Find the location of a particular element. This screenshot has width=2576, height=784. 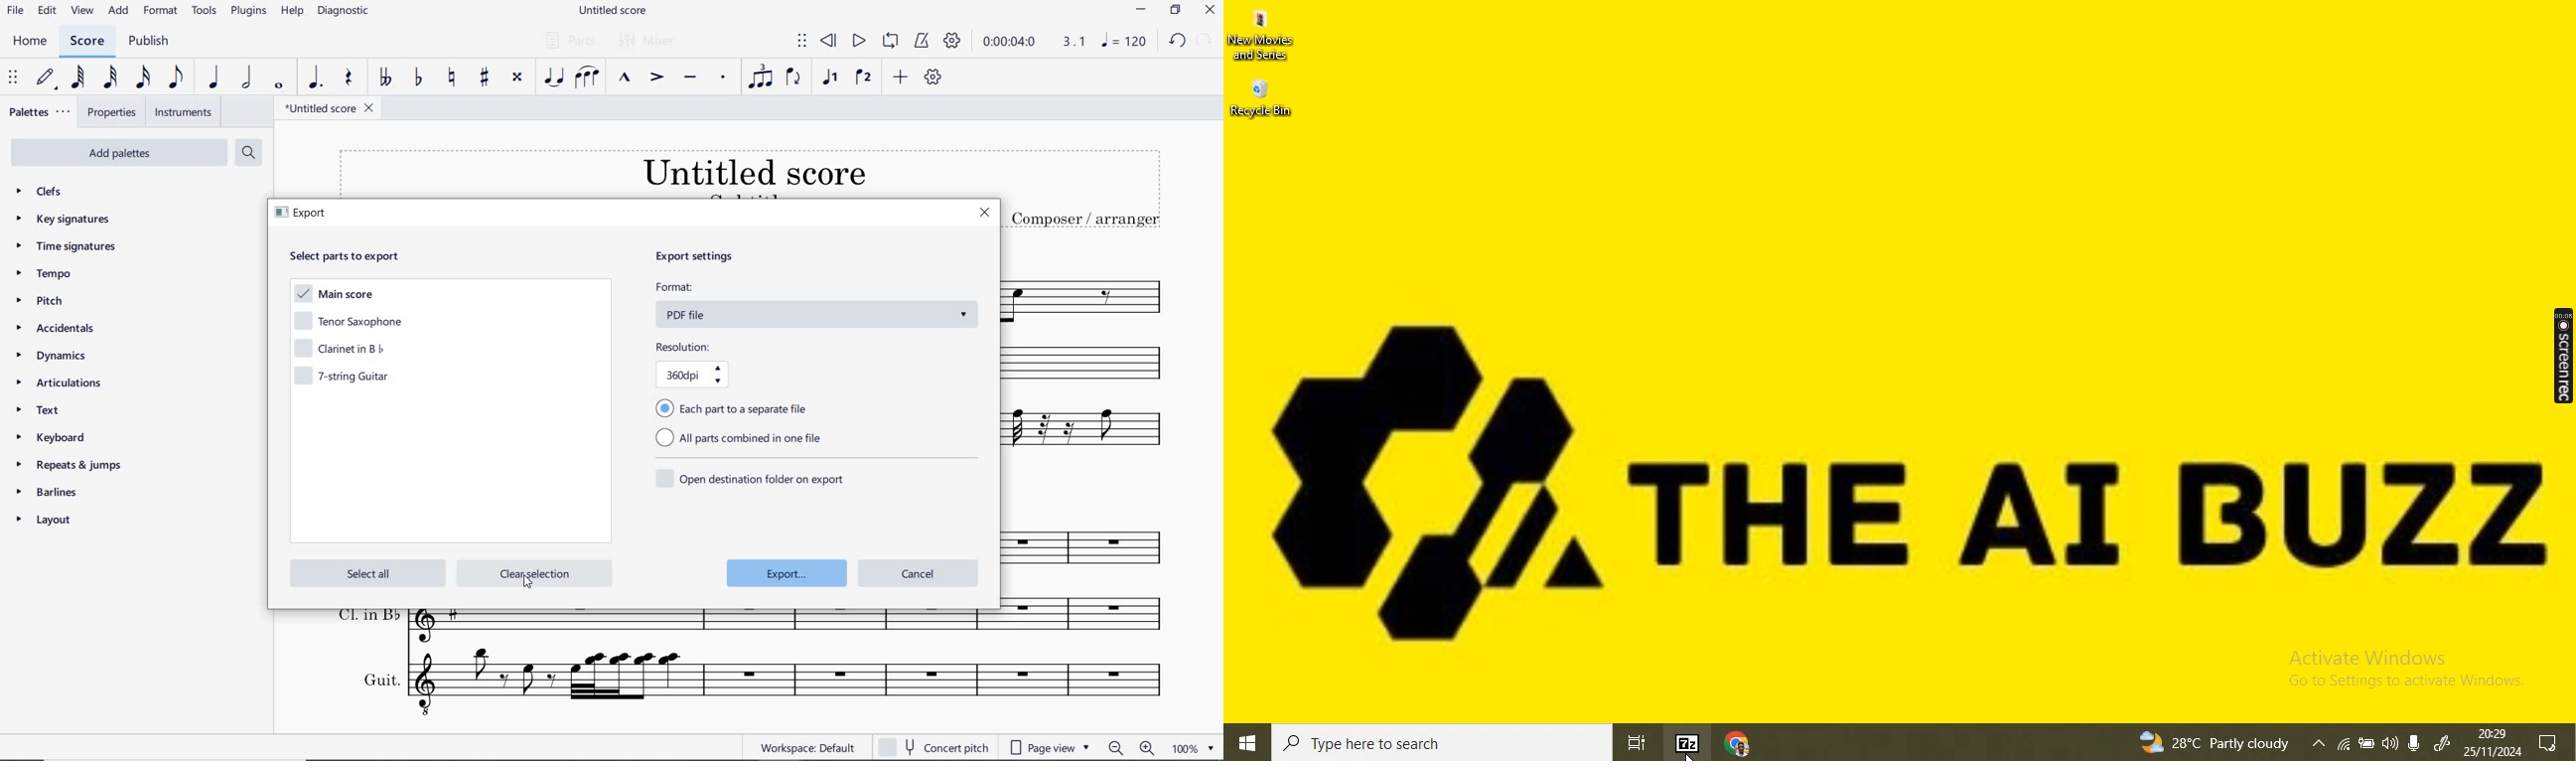

DYNAMICS is located at coordinates (55, 358).